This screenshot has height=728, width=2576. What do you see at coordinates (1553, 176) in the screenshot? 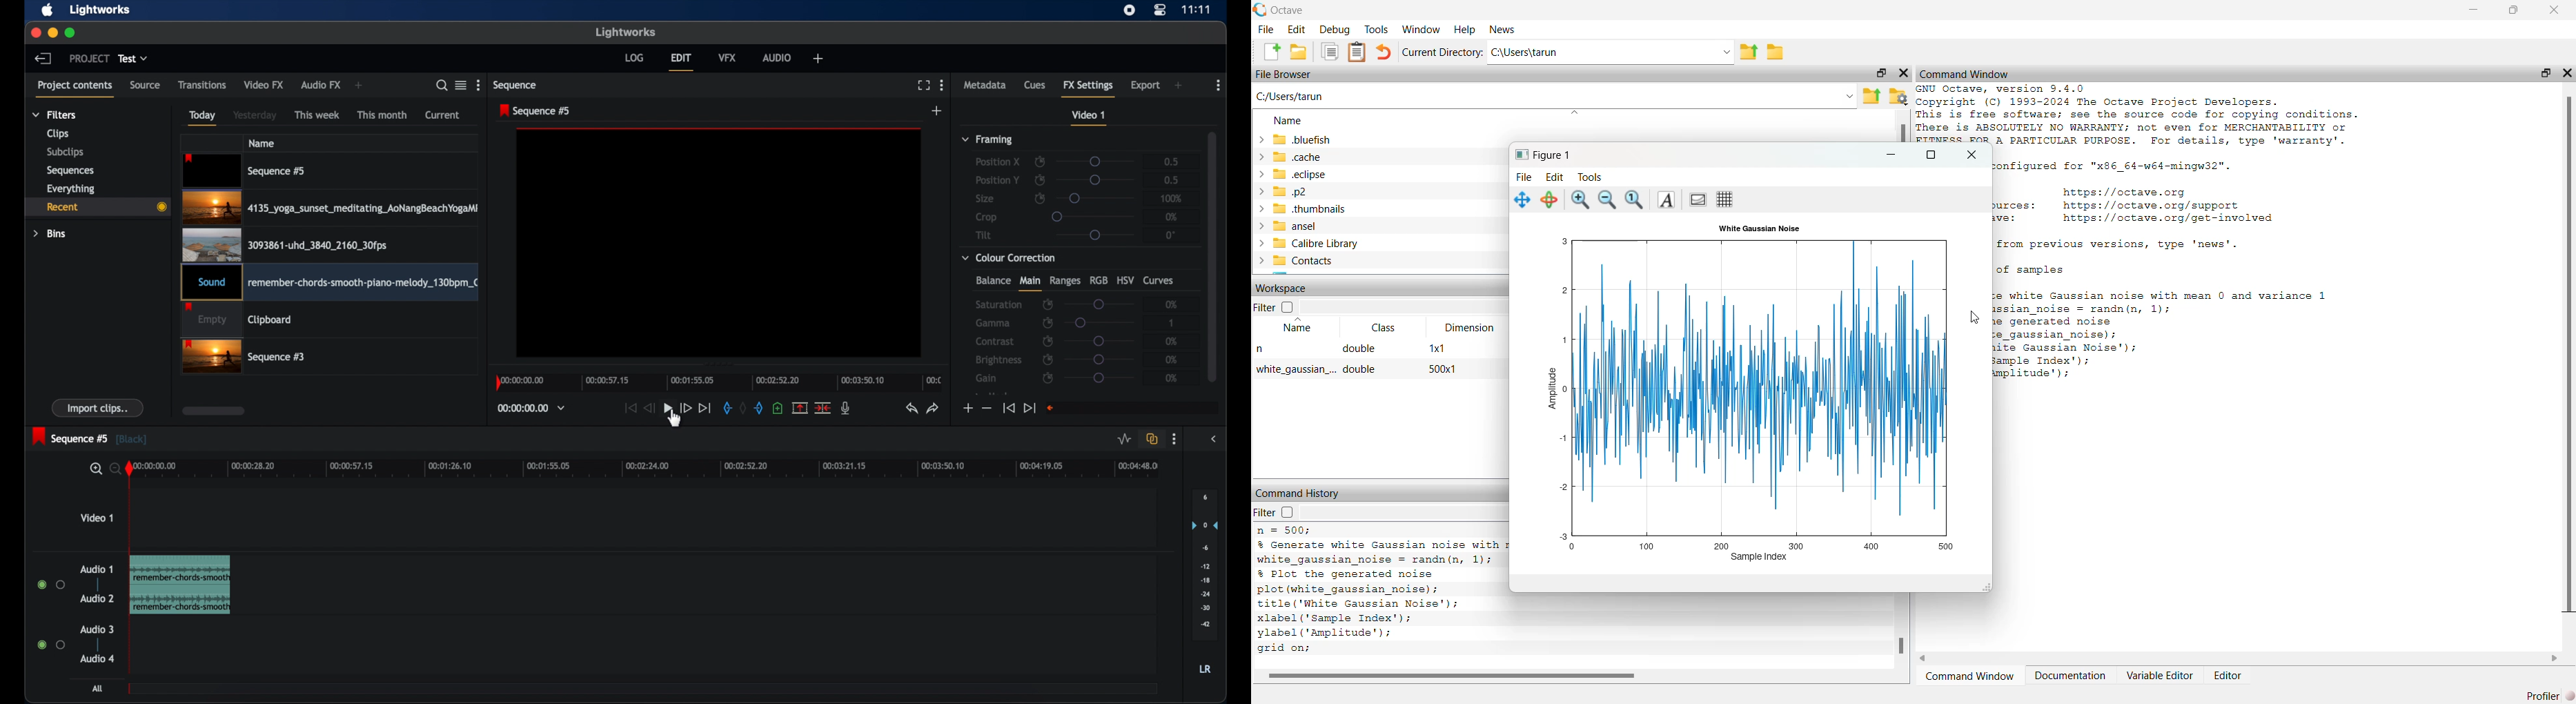
I see ` Edit` at bounding box center [1553, 176].